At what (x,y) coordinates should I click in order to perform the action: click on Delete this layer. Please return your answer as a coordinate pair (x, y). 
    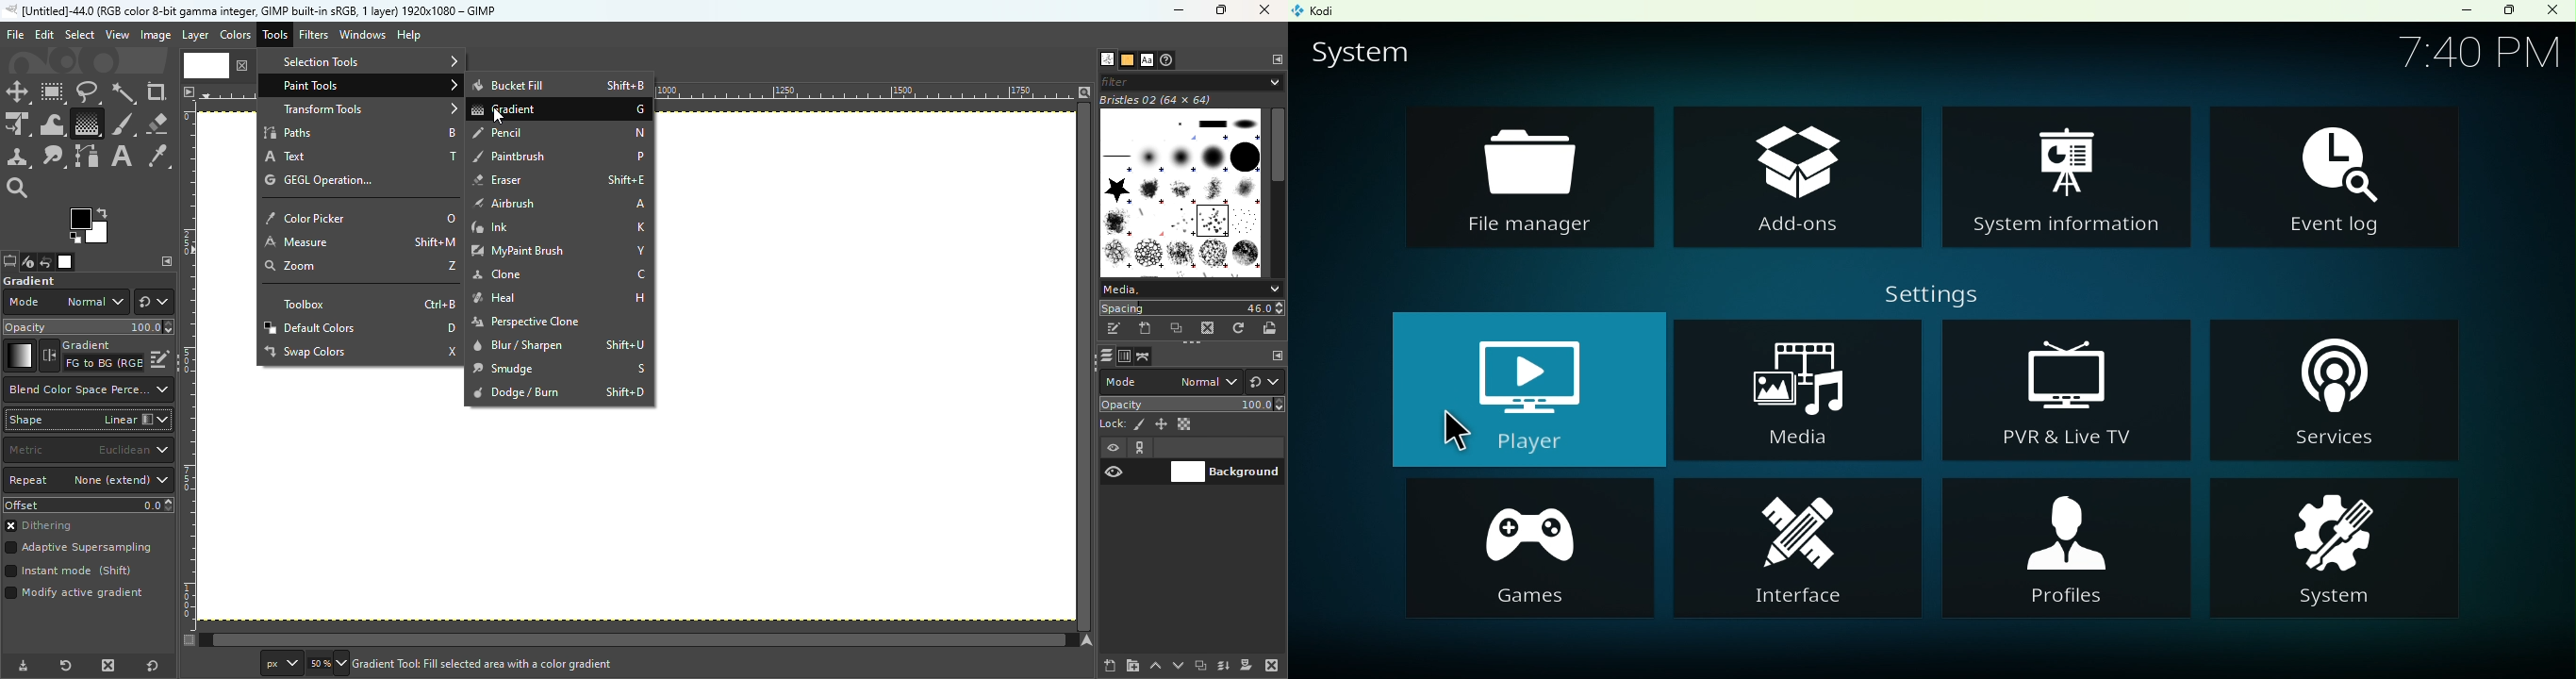
    Looking at the image, I should click on (1273, 666).